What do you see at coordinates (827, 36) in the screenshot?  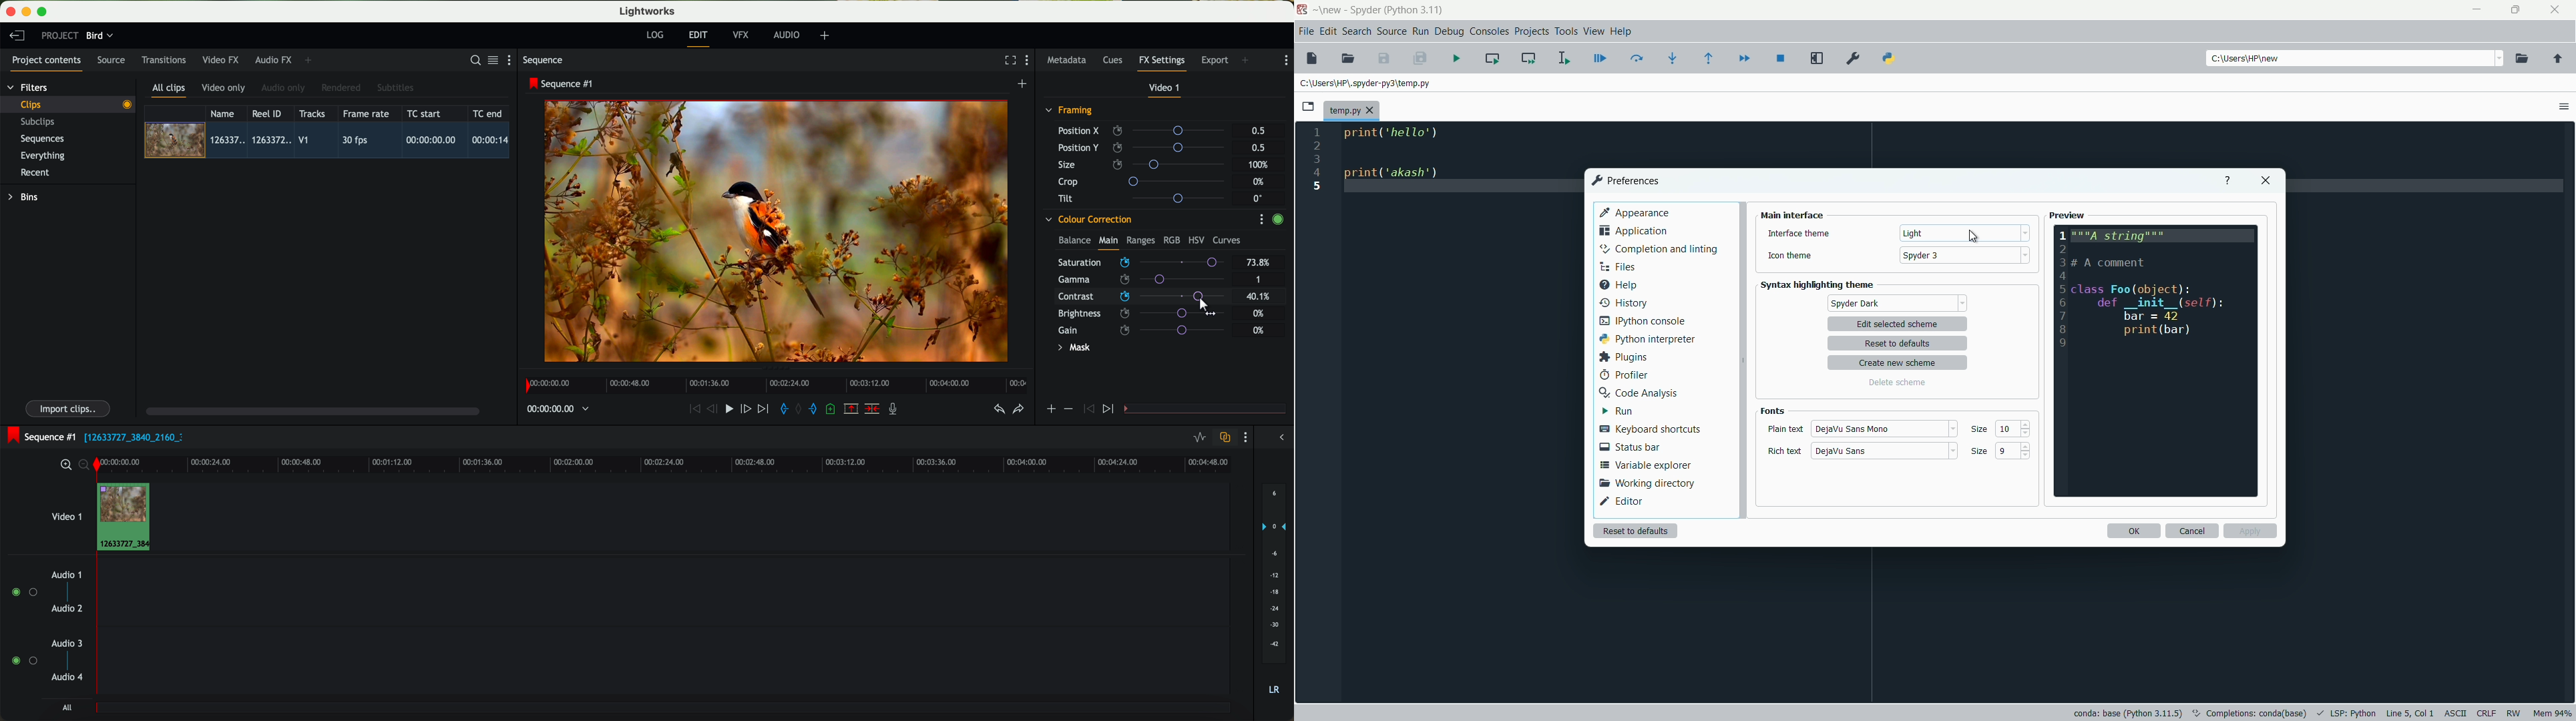 I see `add, remove and create layouts` at bounding box center [827, 36].